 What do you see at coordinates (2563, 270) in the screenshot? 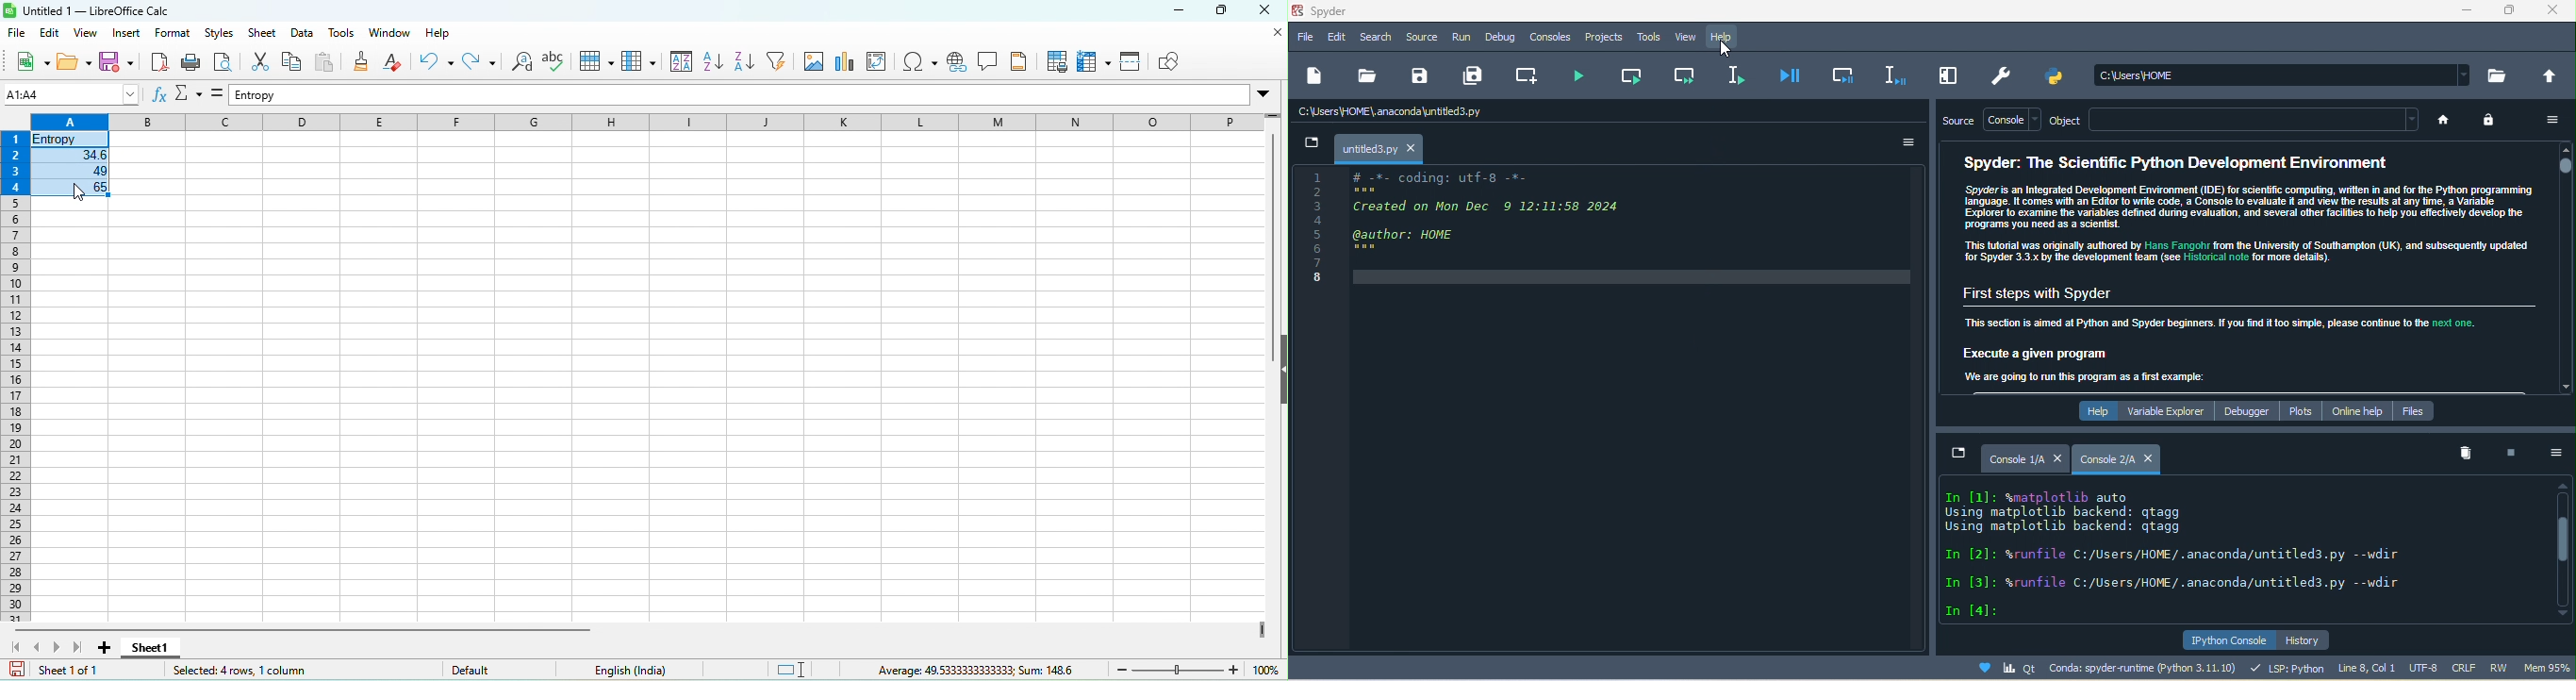
I see `vertical scroll bar` at bounding box center [2563, 270].